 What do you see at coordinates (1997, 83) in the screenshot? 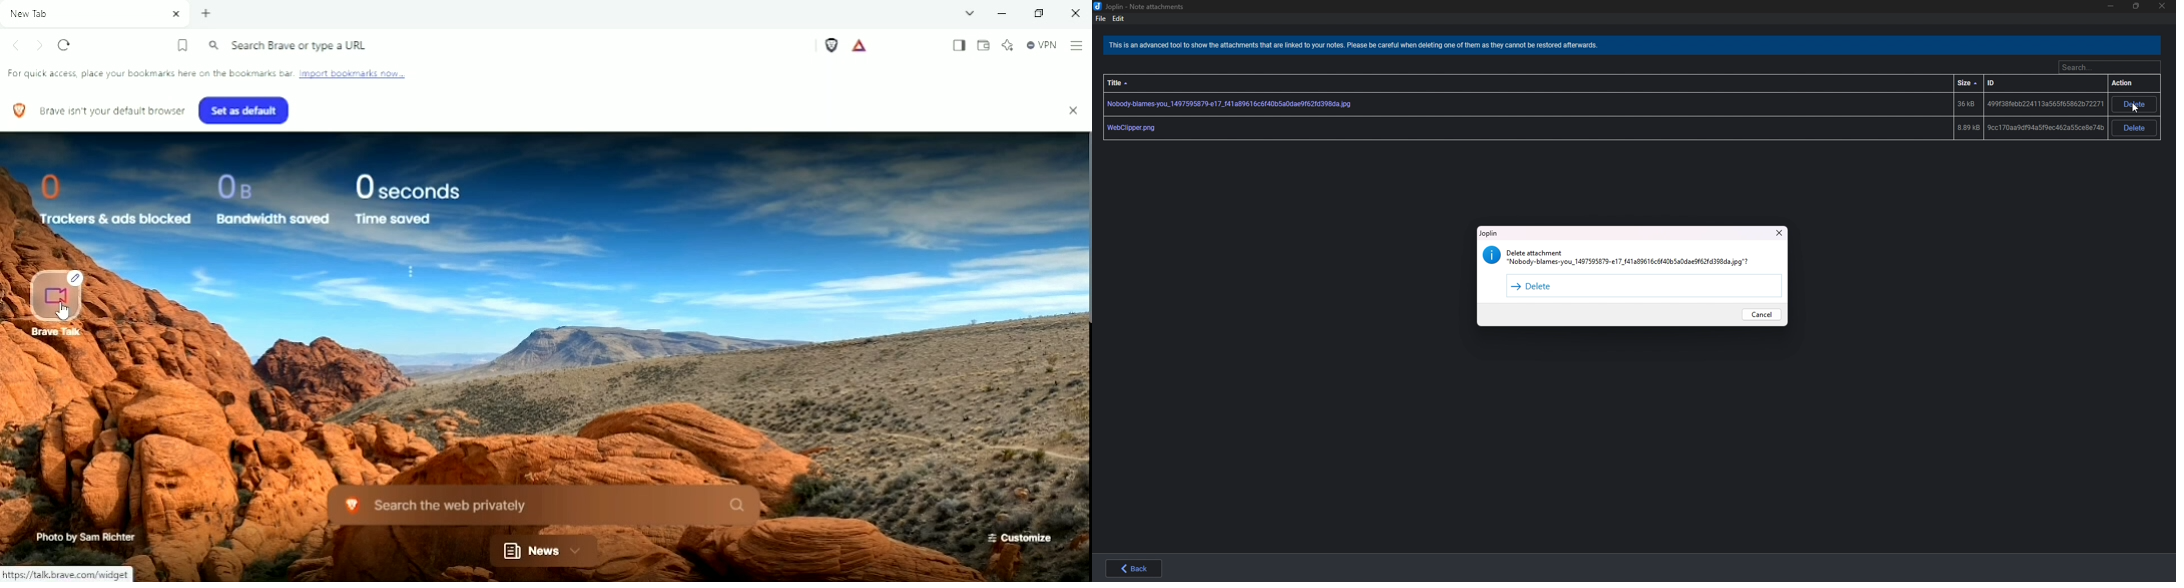
I see `id` at bounding box center [1997, 83].